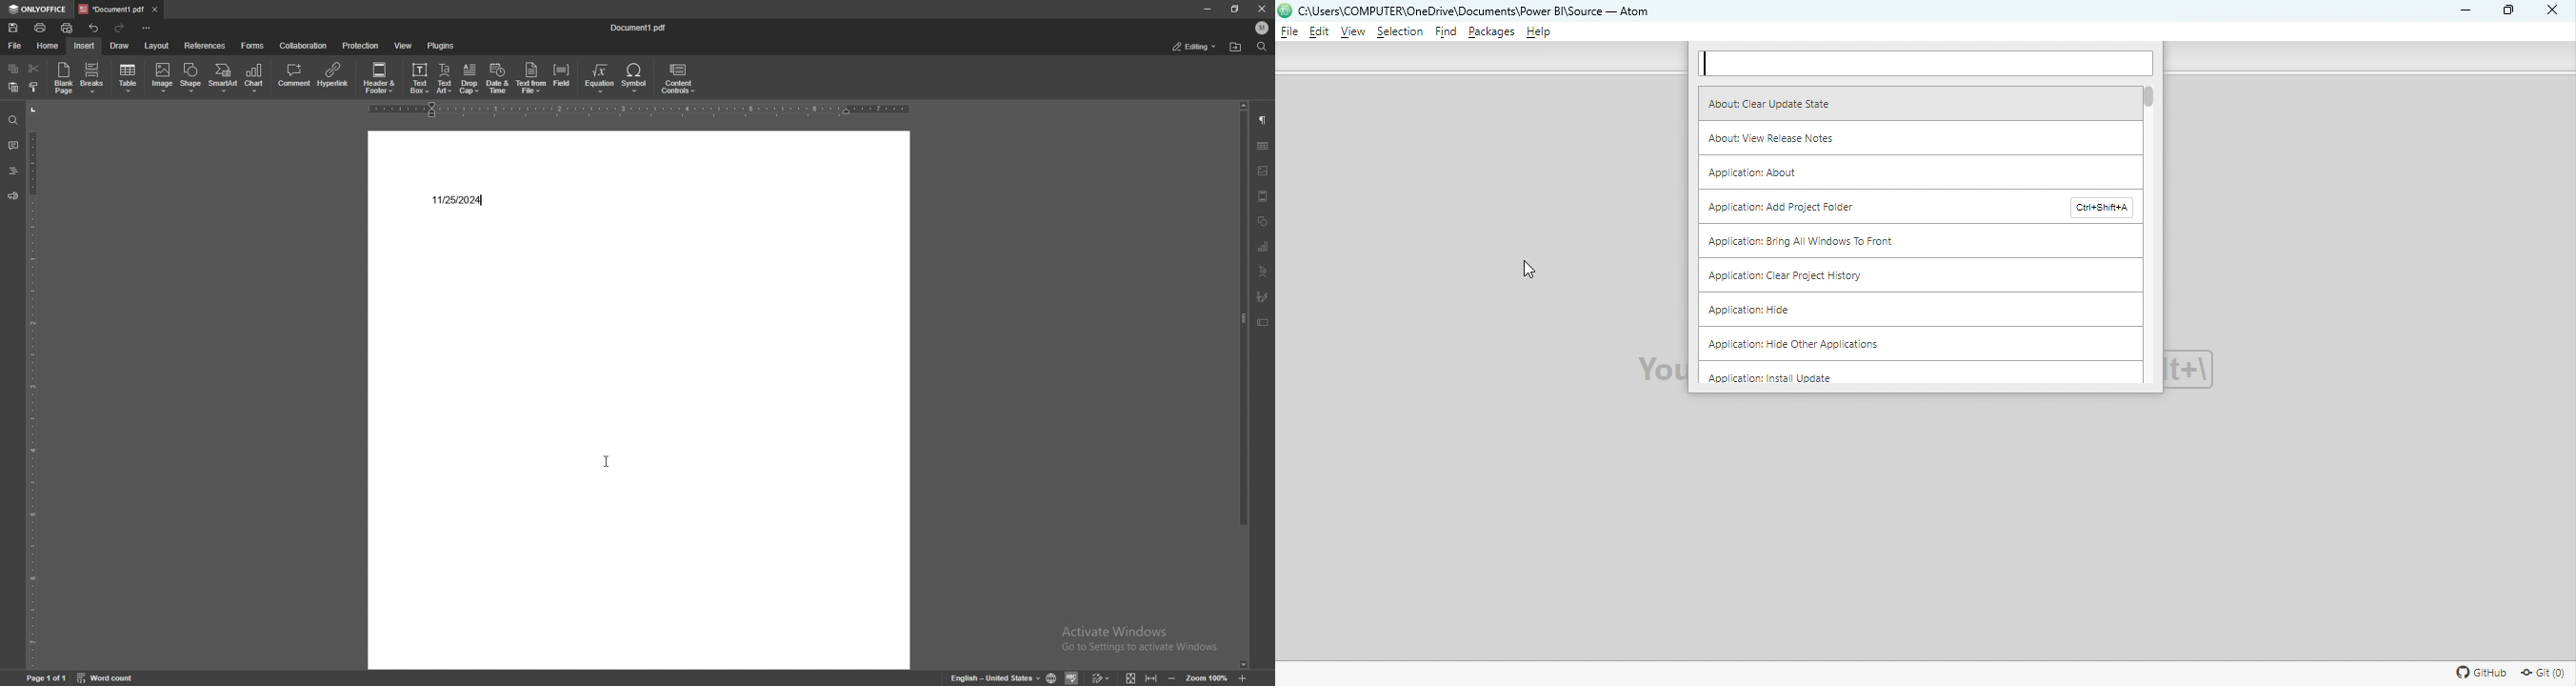 The image size is (2576, 700). Describe the element at coordinates (107, 678) in the screenshot. I see `word count` at that location.